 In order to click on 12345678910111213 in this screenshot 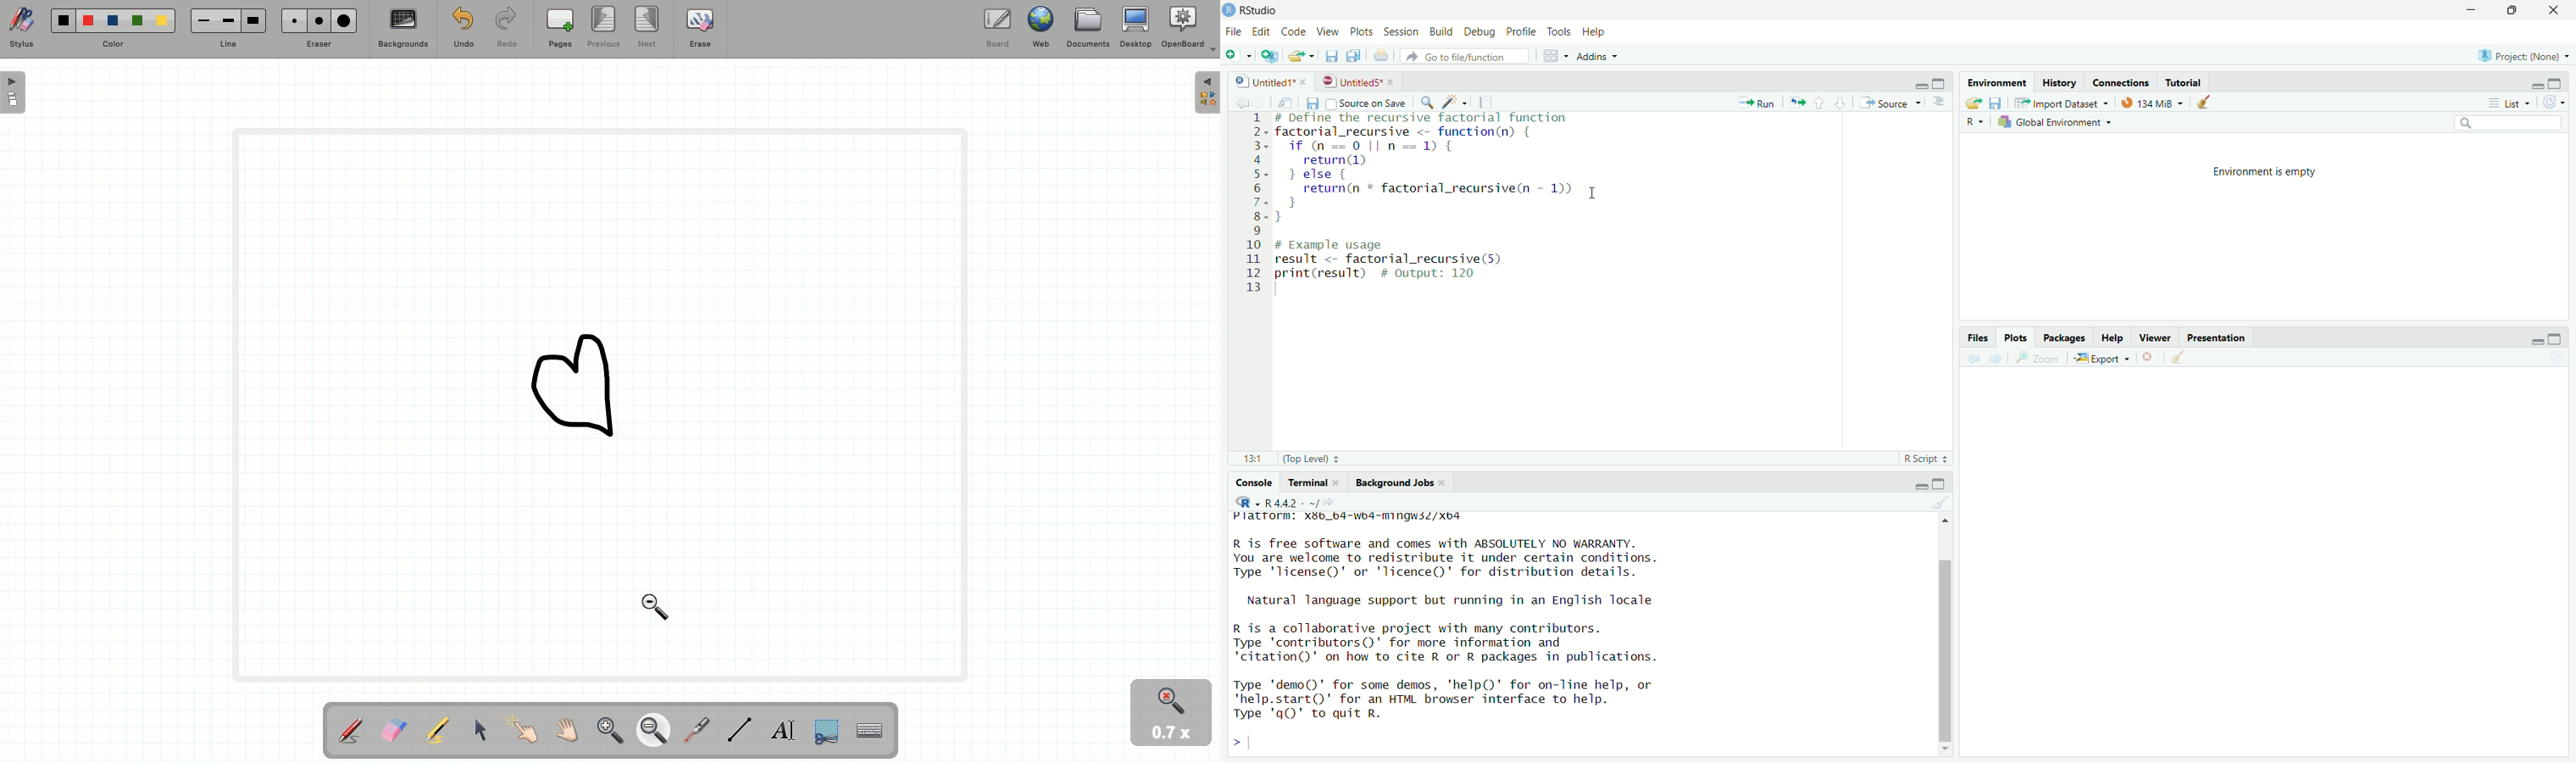, I will do `click(1253, 199)`.